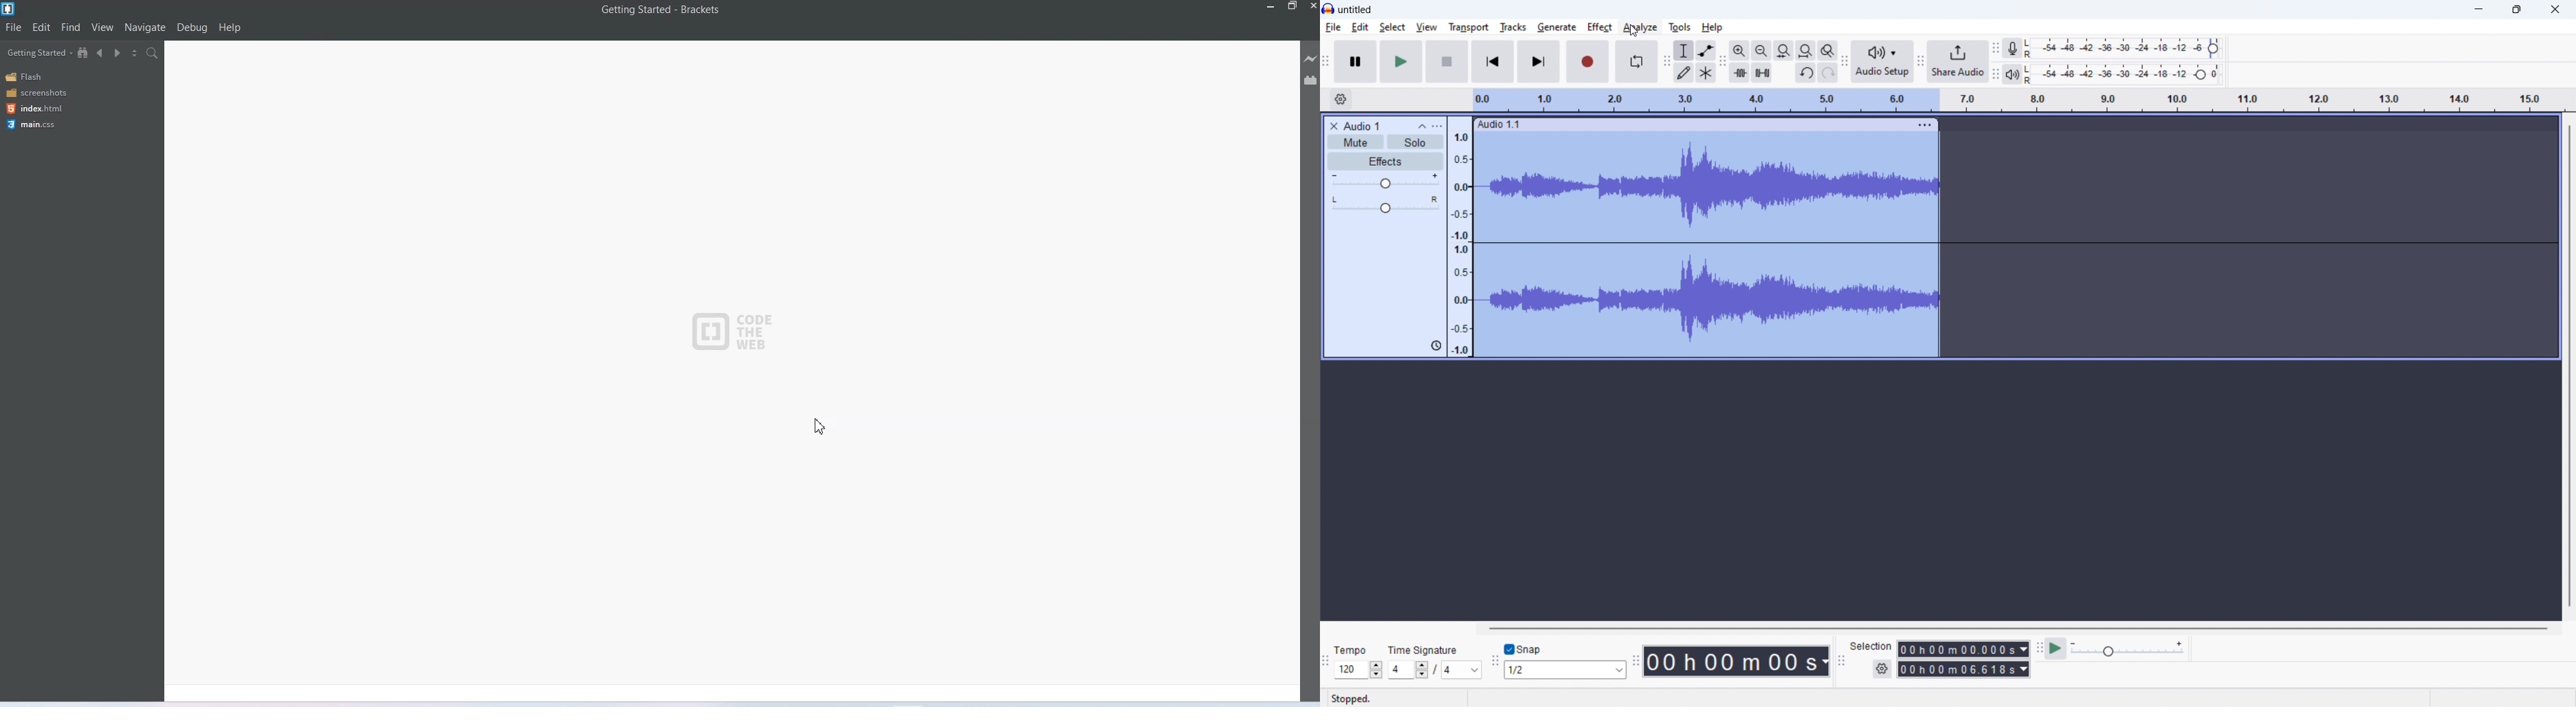 The image size is (2576, 728). What do you see at coordinates (192, 27) in the screenshot?
I see `Debug` at bounding box center [192, 27].